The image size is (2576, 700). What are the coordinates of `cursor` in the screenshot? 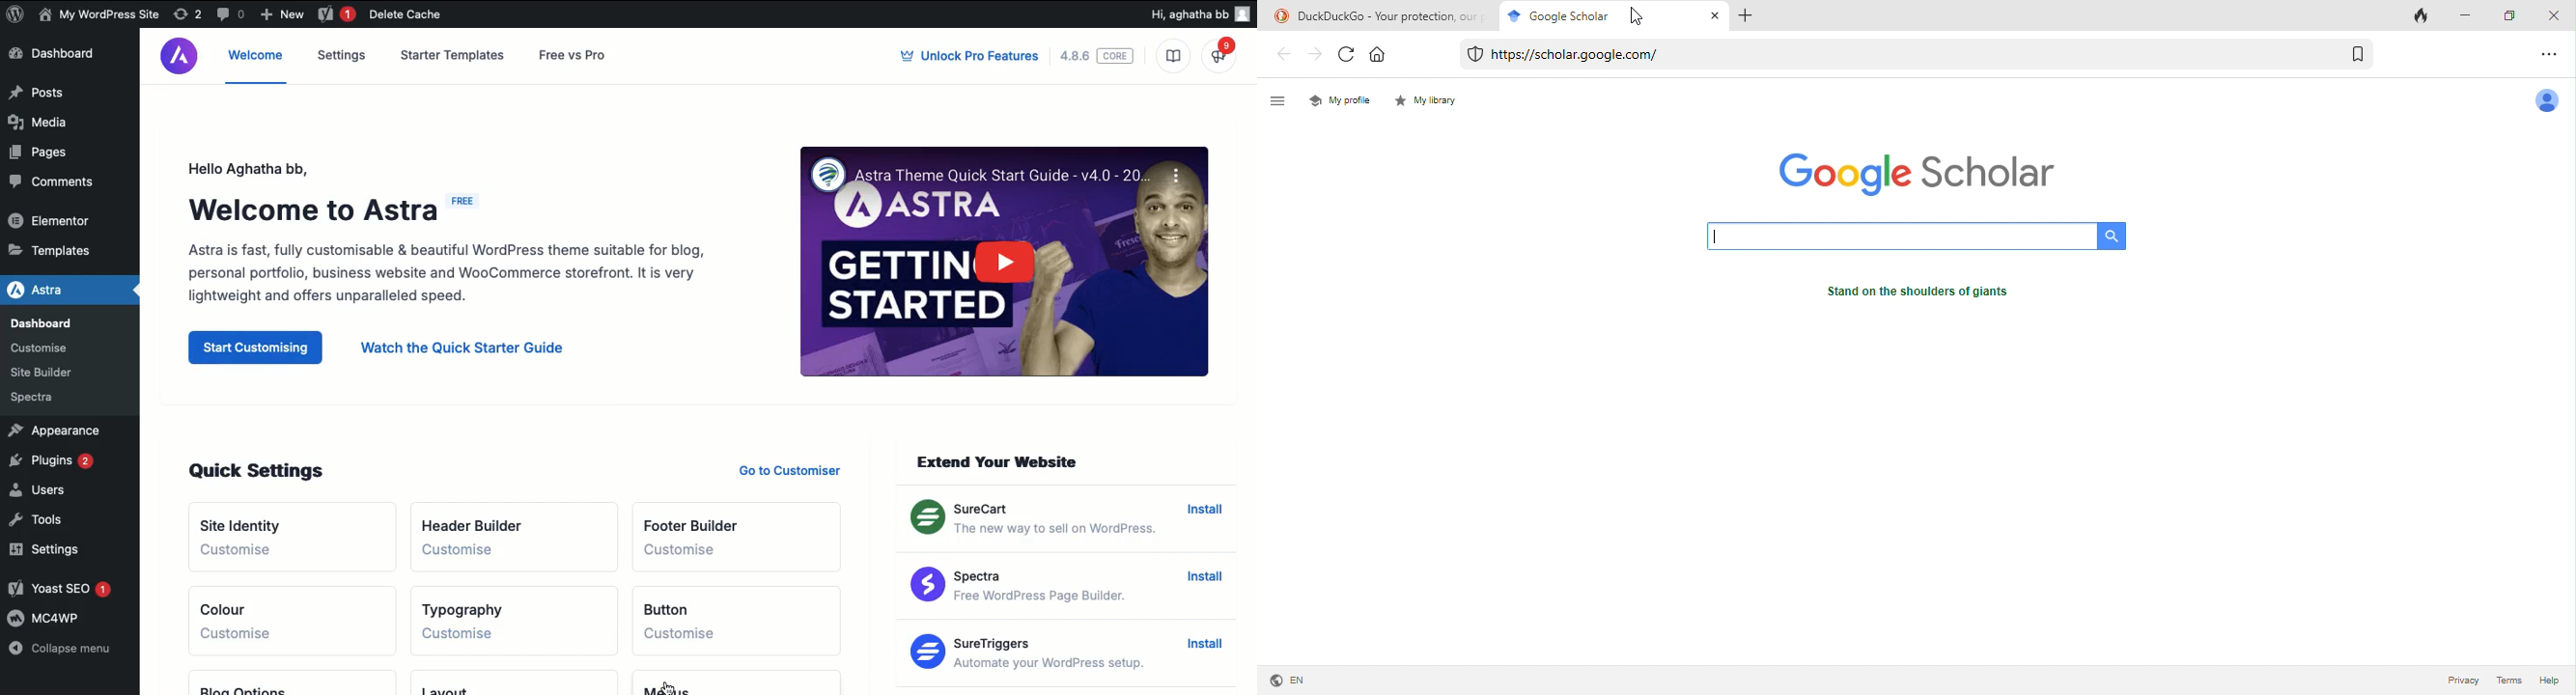 It's located at (666, 687).